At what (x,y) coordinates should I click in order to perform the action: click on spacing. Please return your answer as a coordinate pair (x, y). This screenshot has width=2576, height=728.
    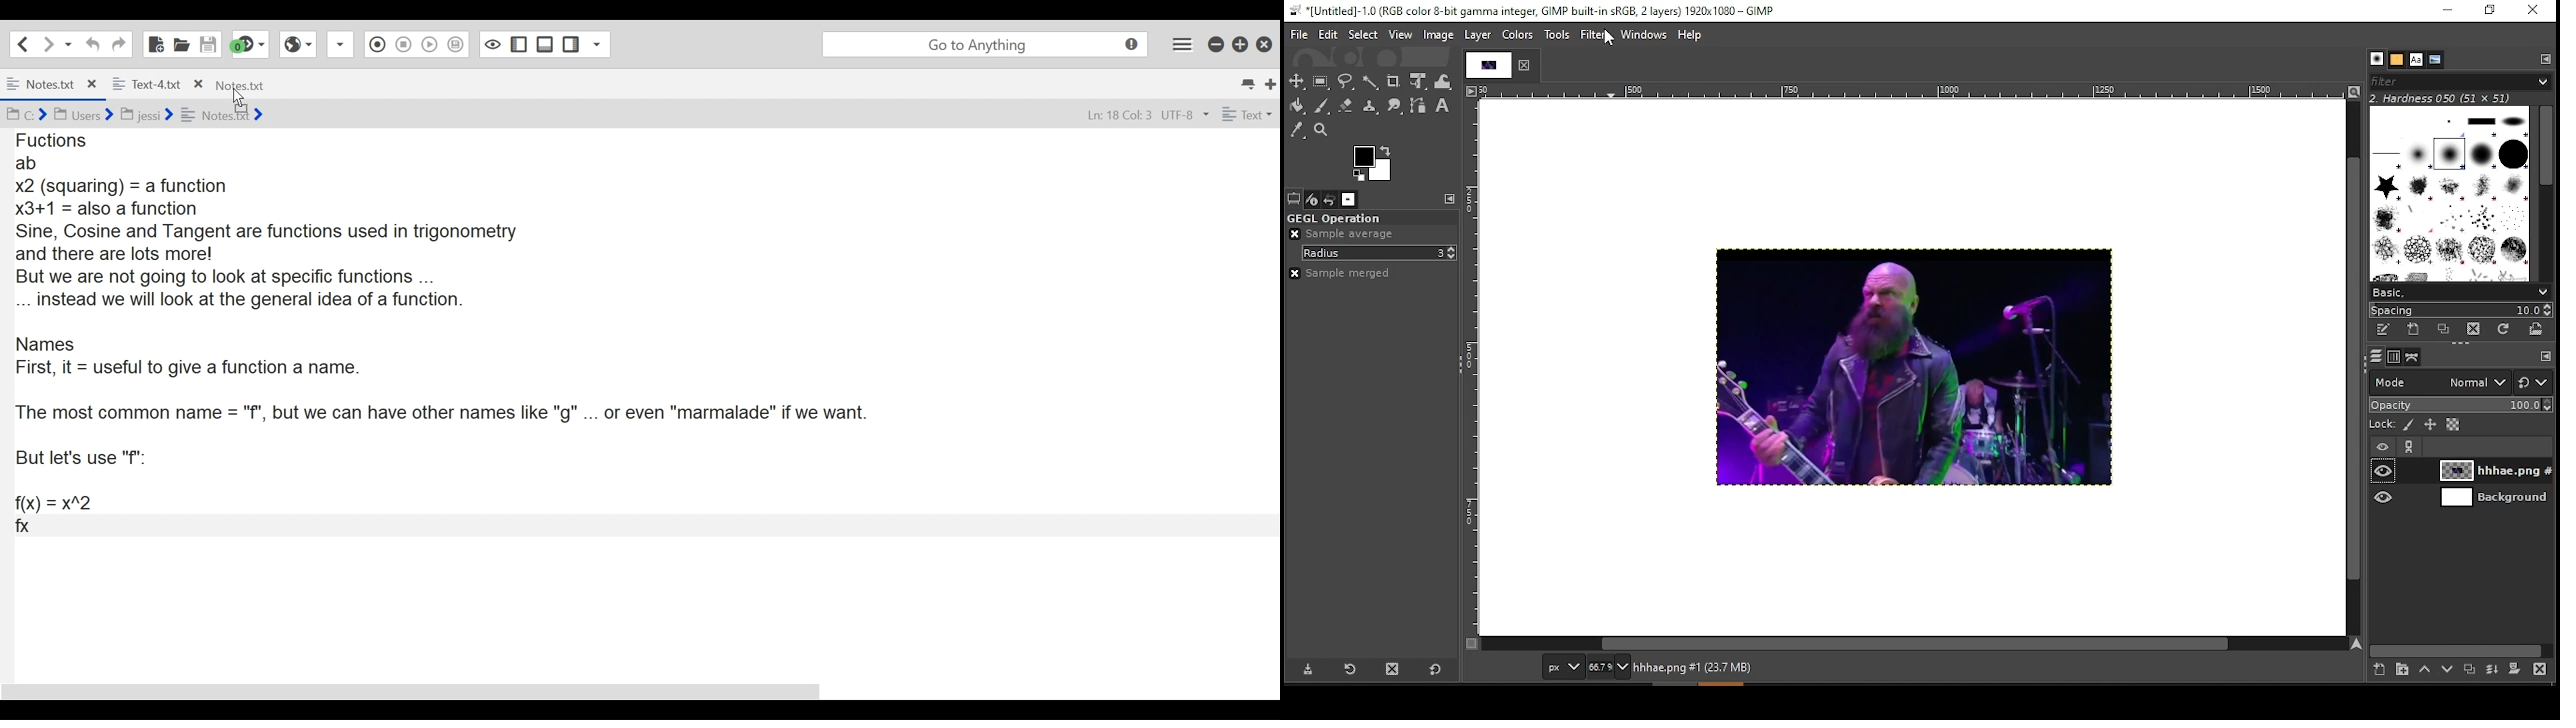
    Looking at the image, I should click on (2465, 311).